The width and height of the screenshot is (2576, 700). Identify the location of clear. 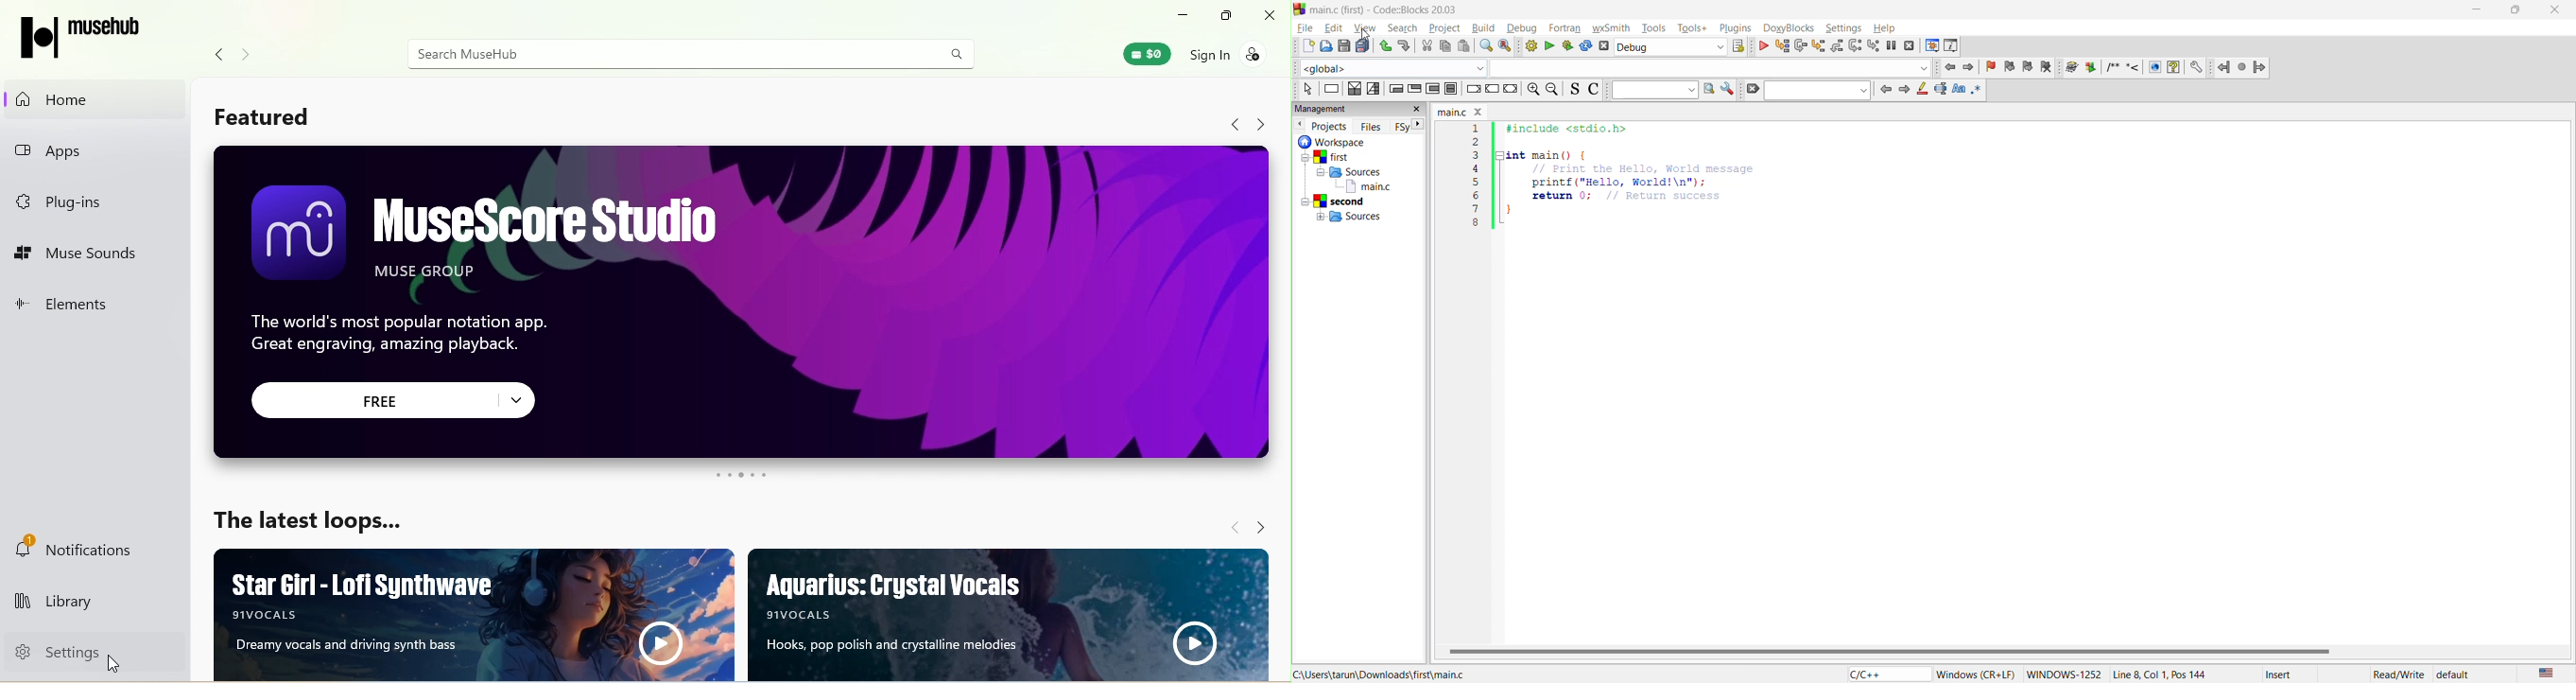
(1753, 88).